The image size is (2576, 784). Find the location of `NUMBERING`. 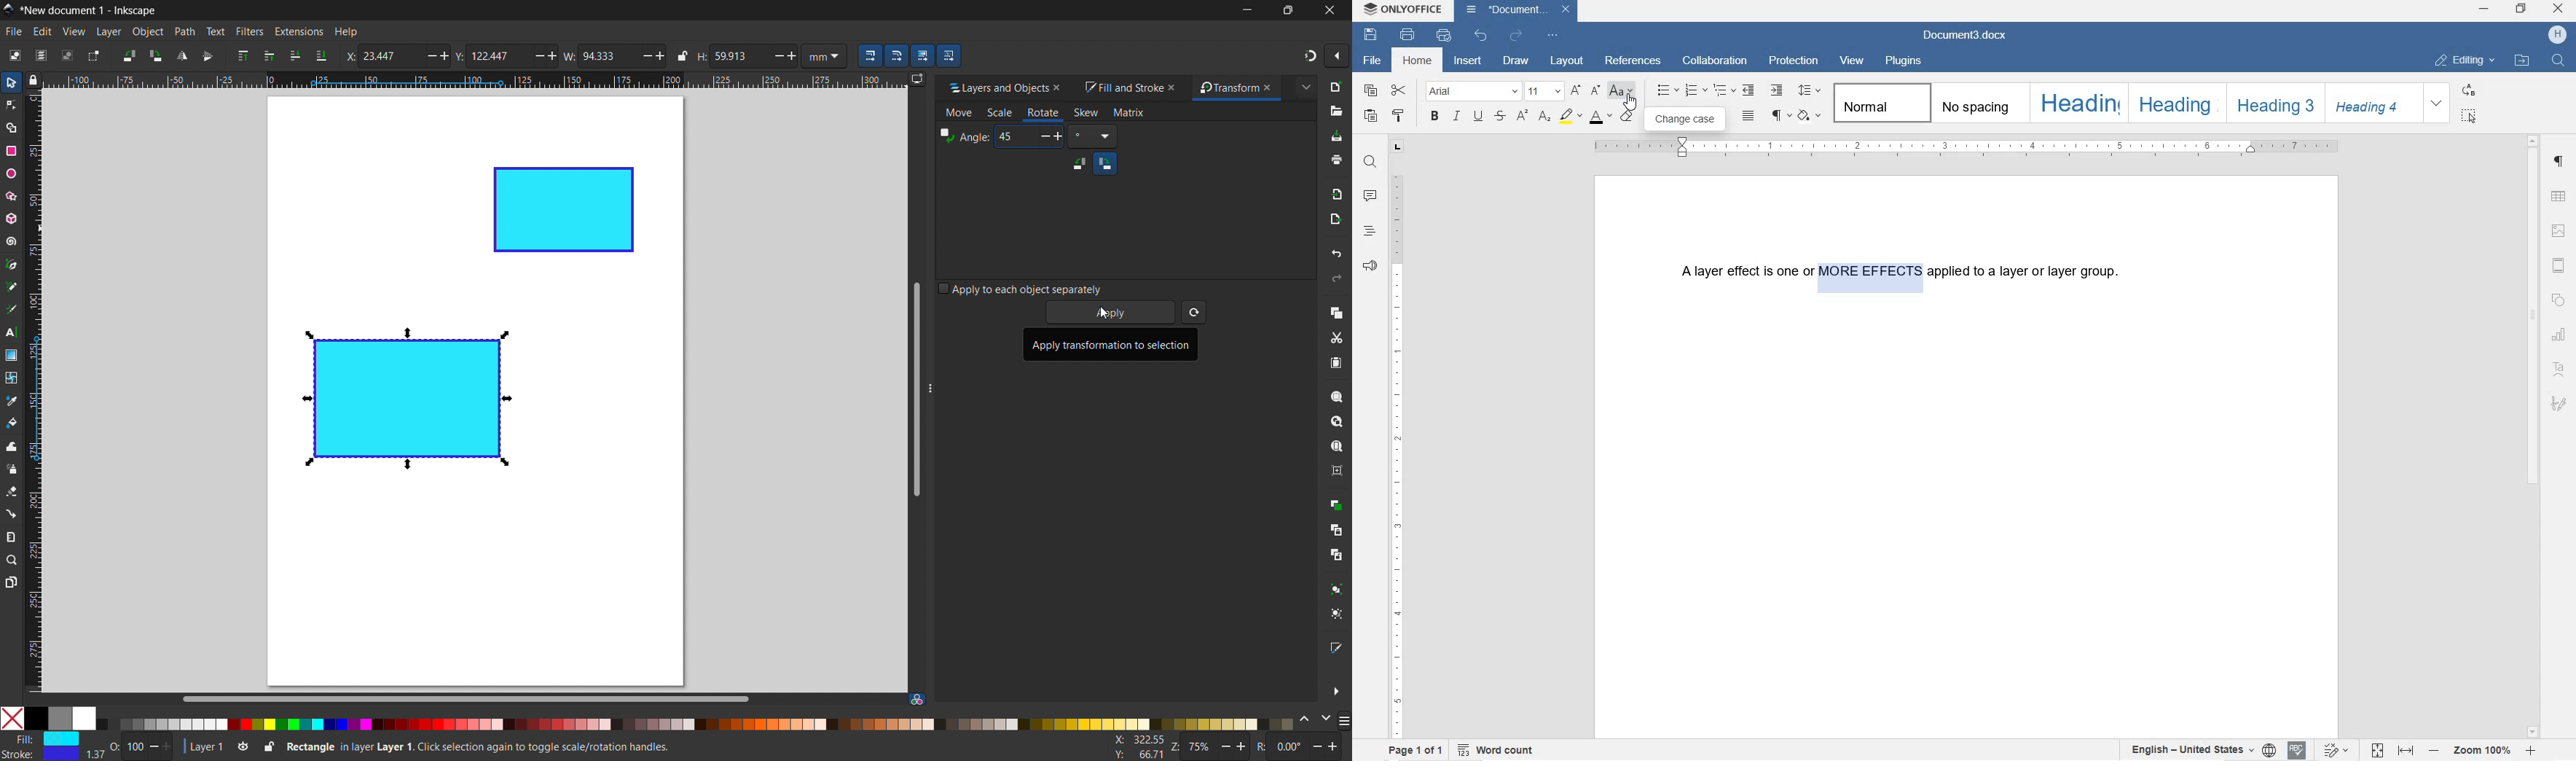

NUMBERING is located at coordinates (1697, 91).